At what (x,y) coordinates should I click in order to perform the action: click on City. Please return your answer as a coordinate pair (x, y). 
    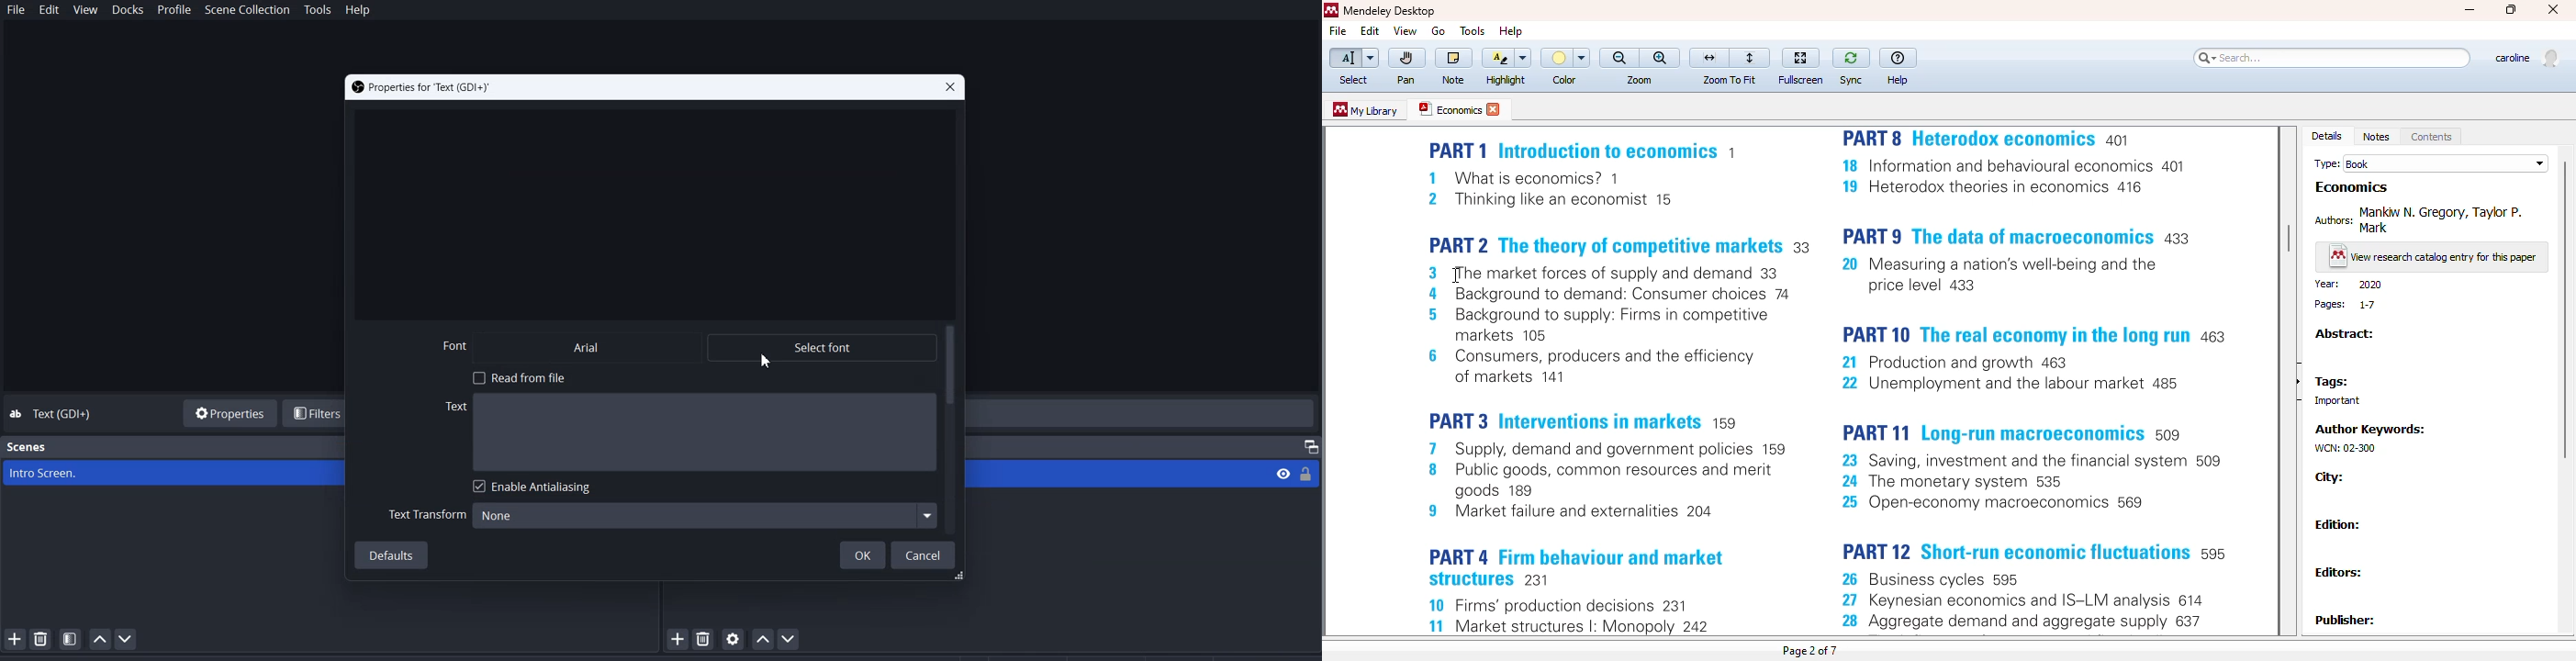
    Looking at the image, I should click on (2331, 476).